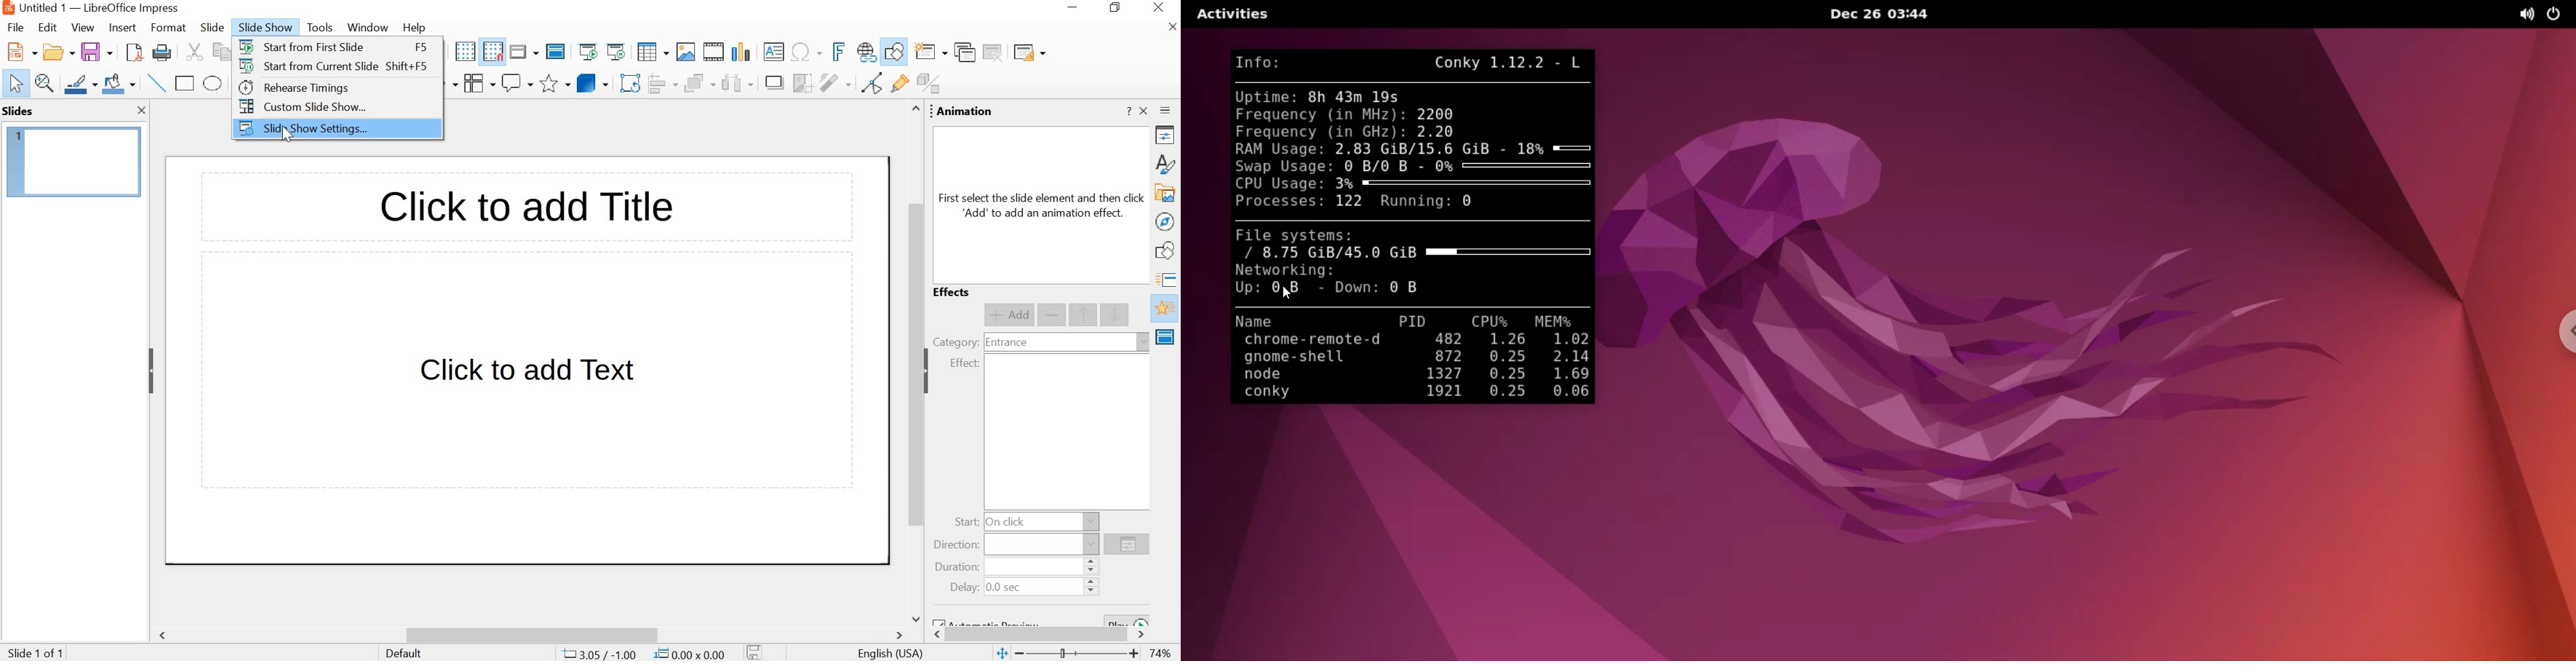 Image resolution: width=2576 pixels, height=672 pixels. I want to click on maximize, so click(1118, 9).